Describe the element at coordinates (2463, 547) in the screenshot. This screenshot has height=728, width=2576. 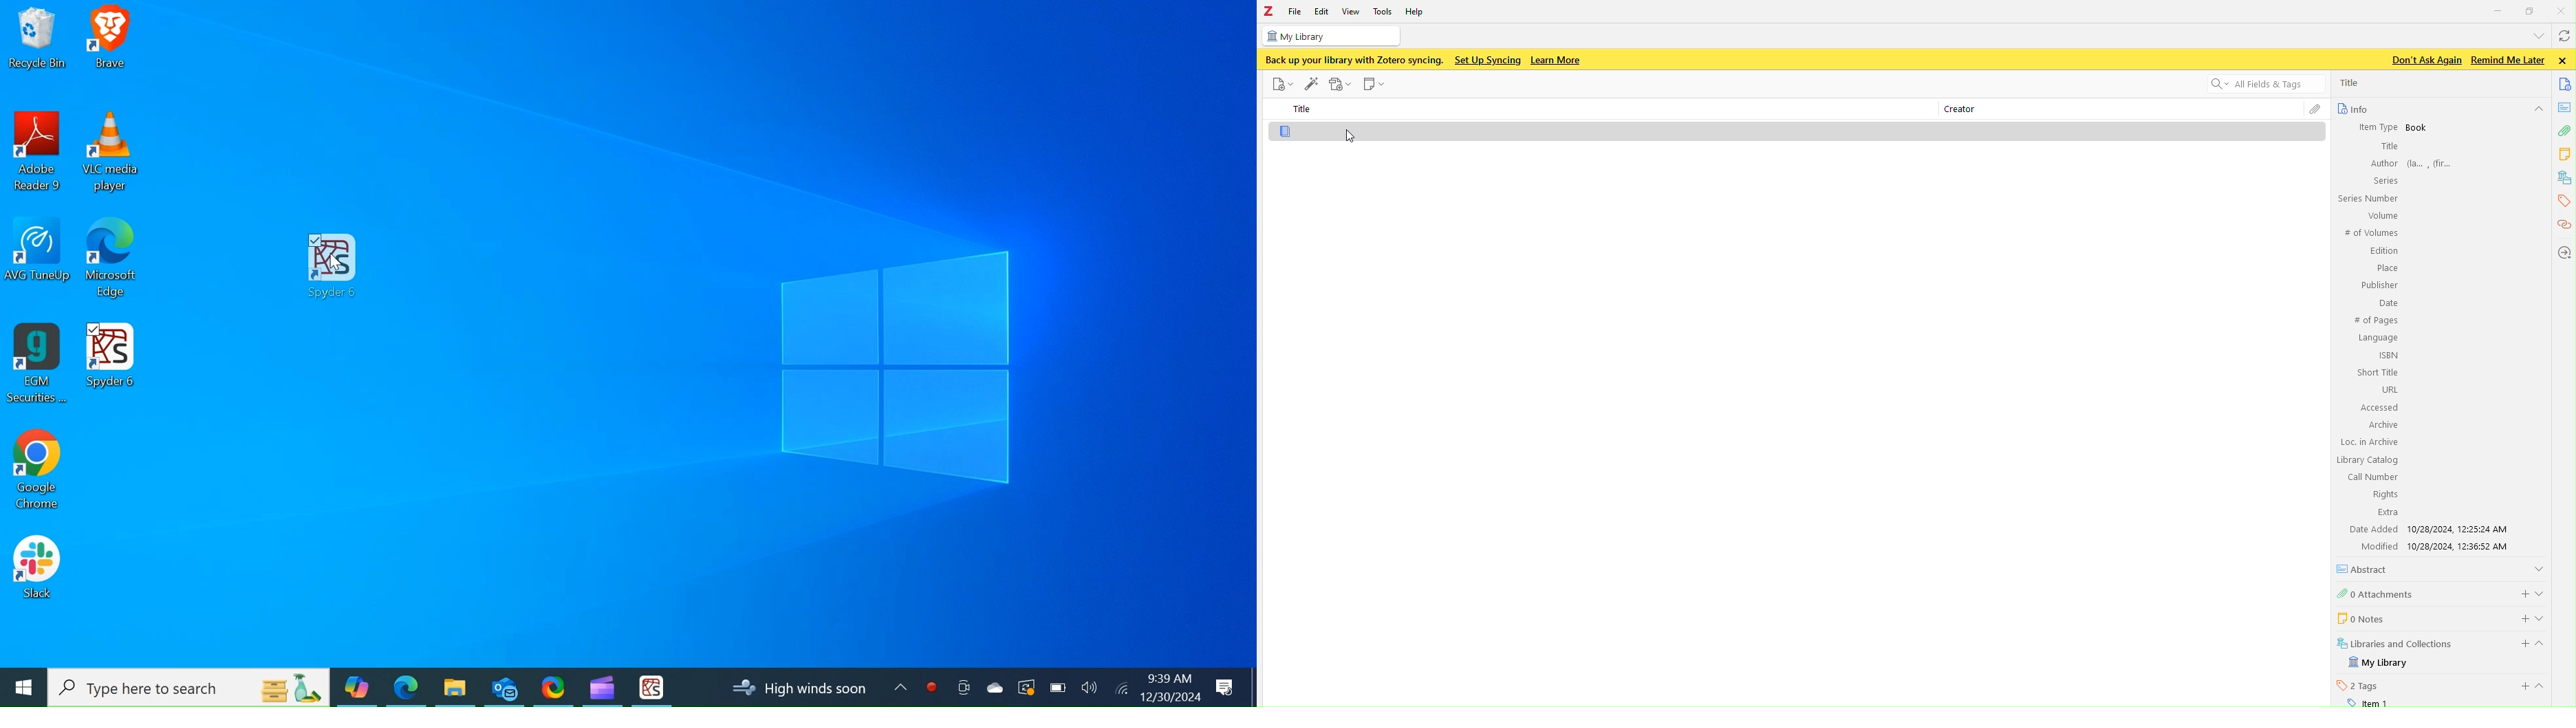
I see `10/28/2024, 12:36:52 AM` at that location.